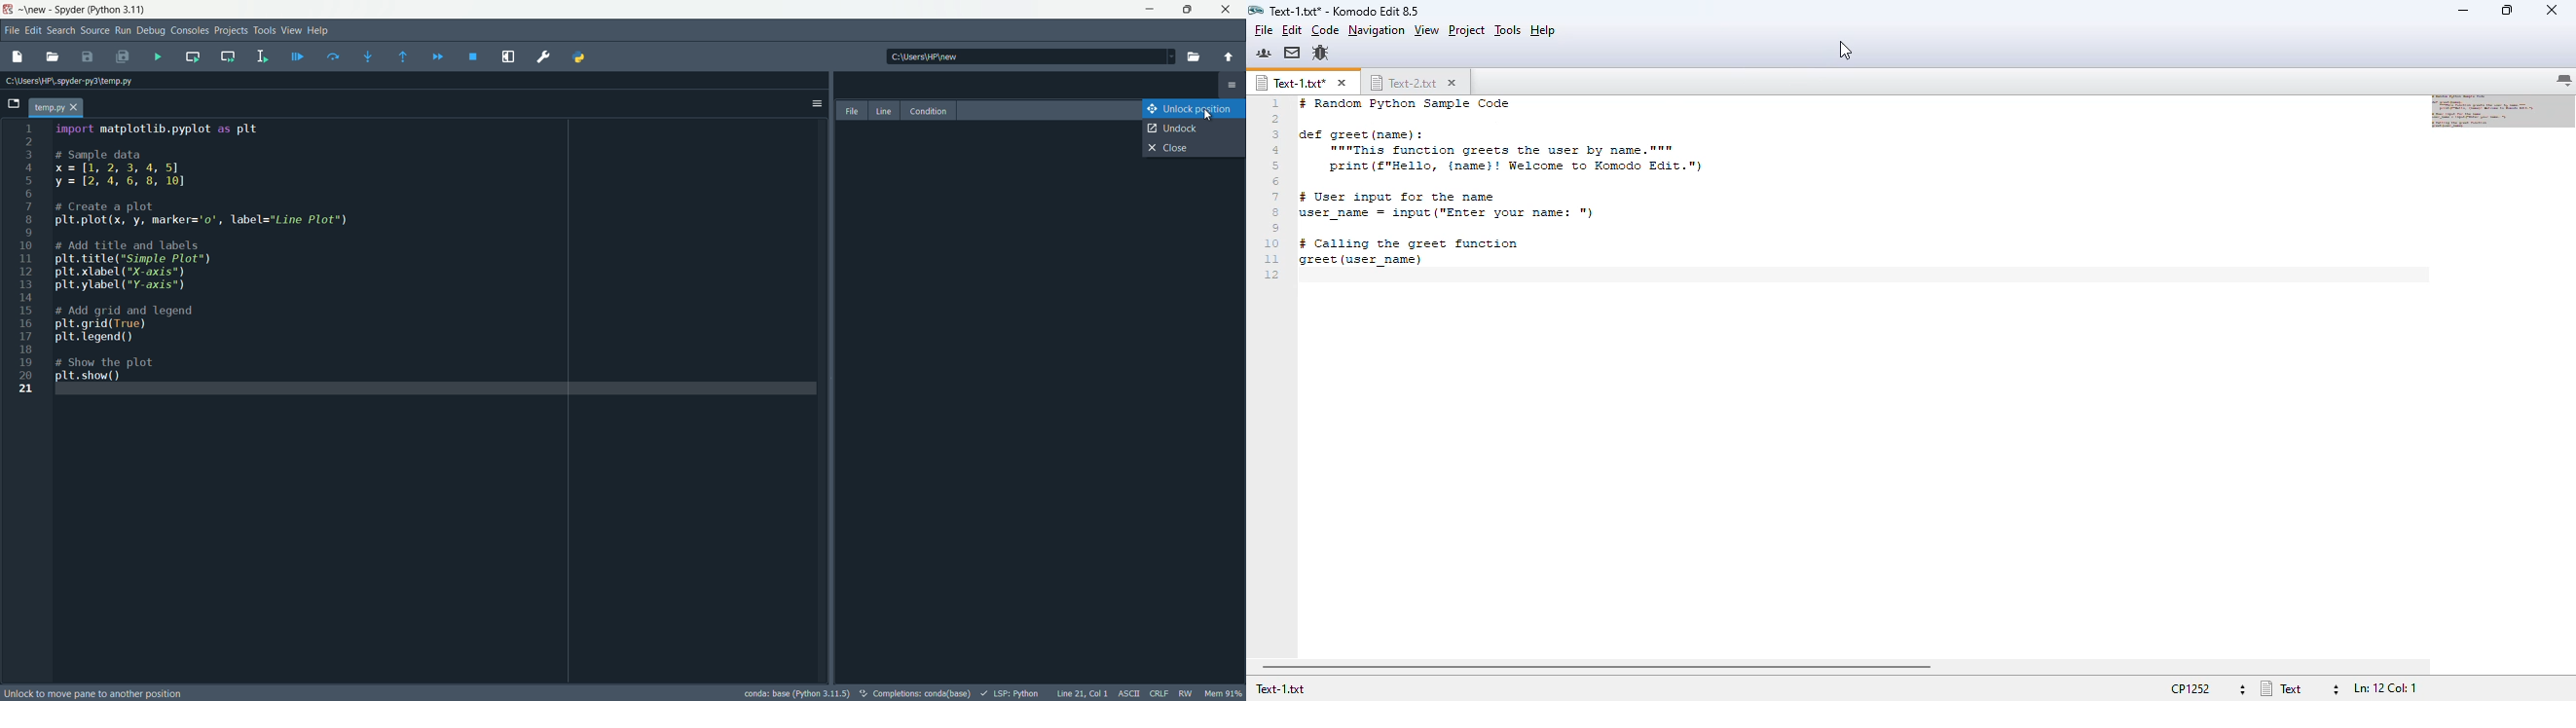 The height and width of the screenshot is (728, 2576). I want to click on undock, so click(1194, 129).